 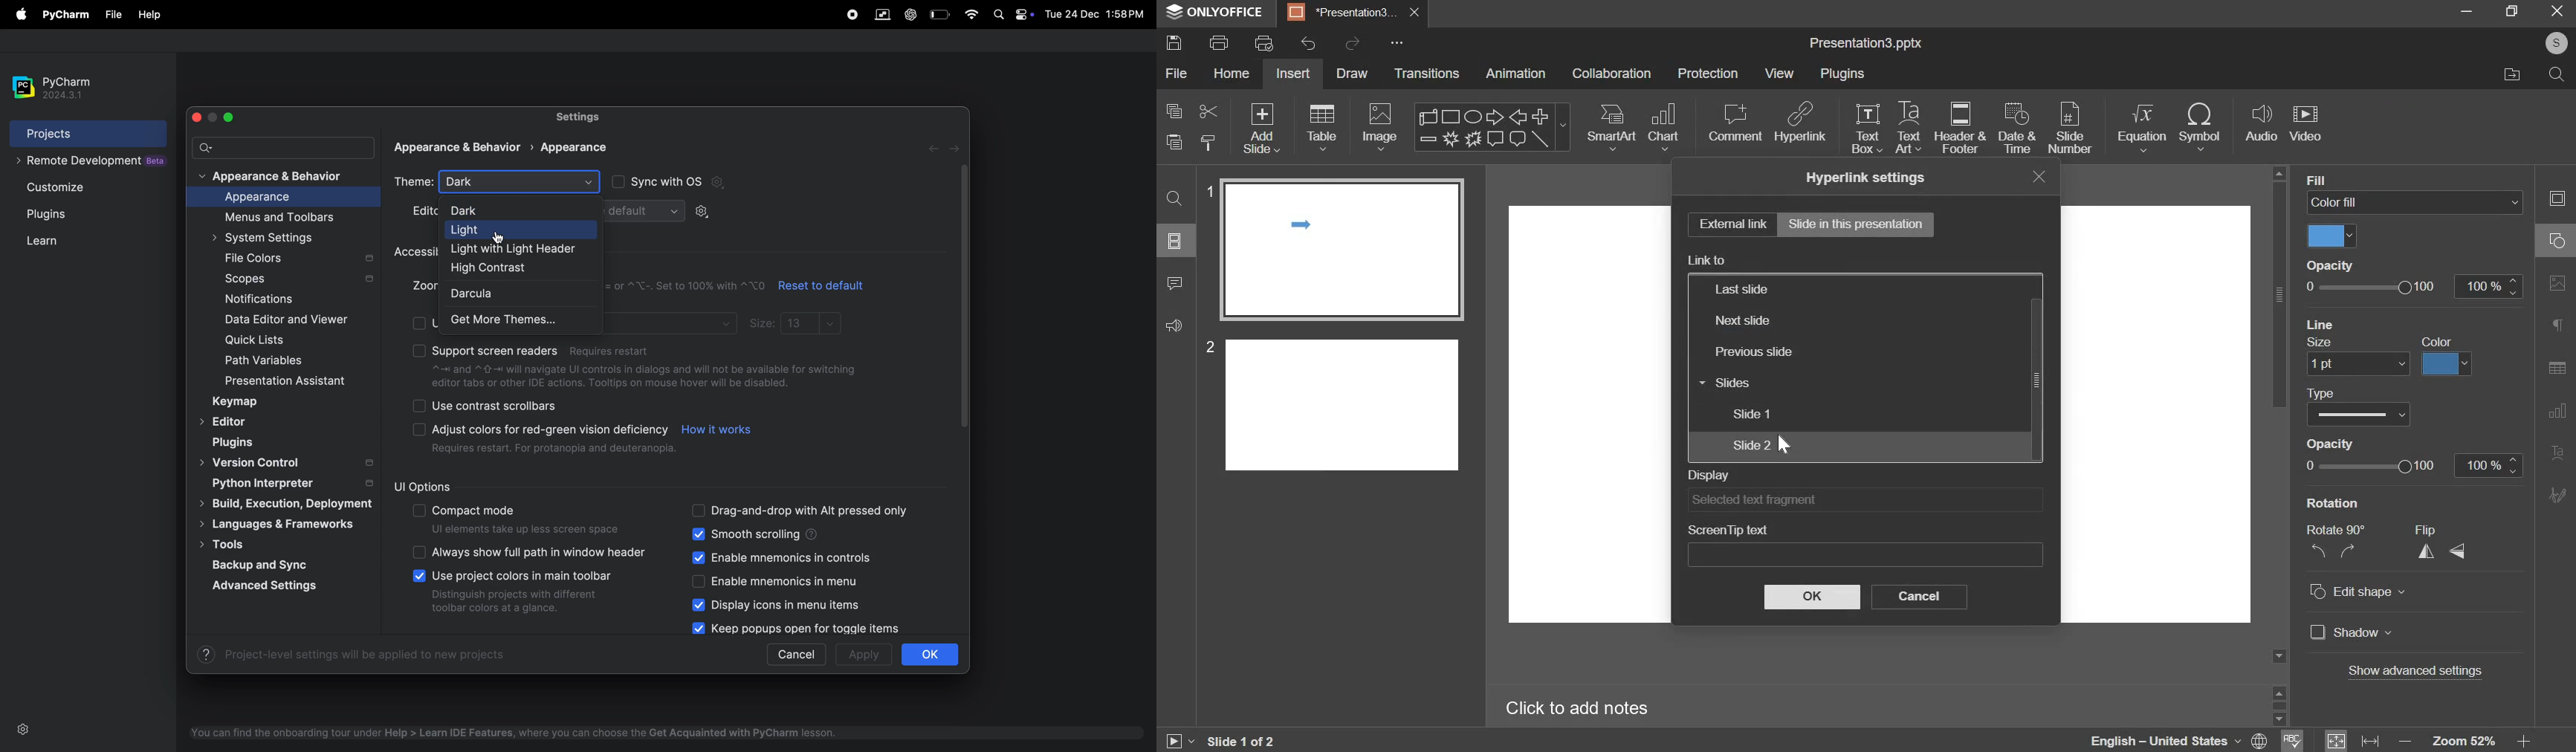 What do you see at coordinates (2415, 201) in the screenshot?
I see `color fill` at bounding box center [2415, 201].